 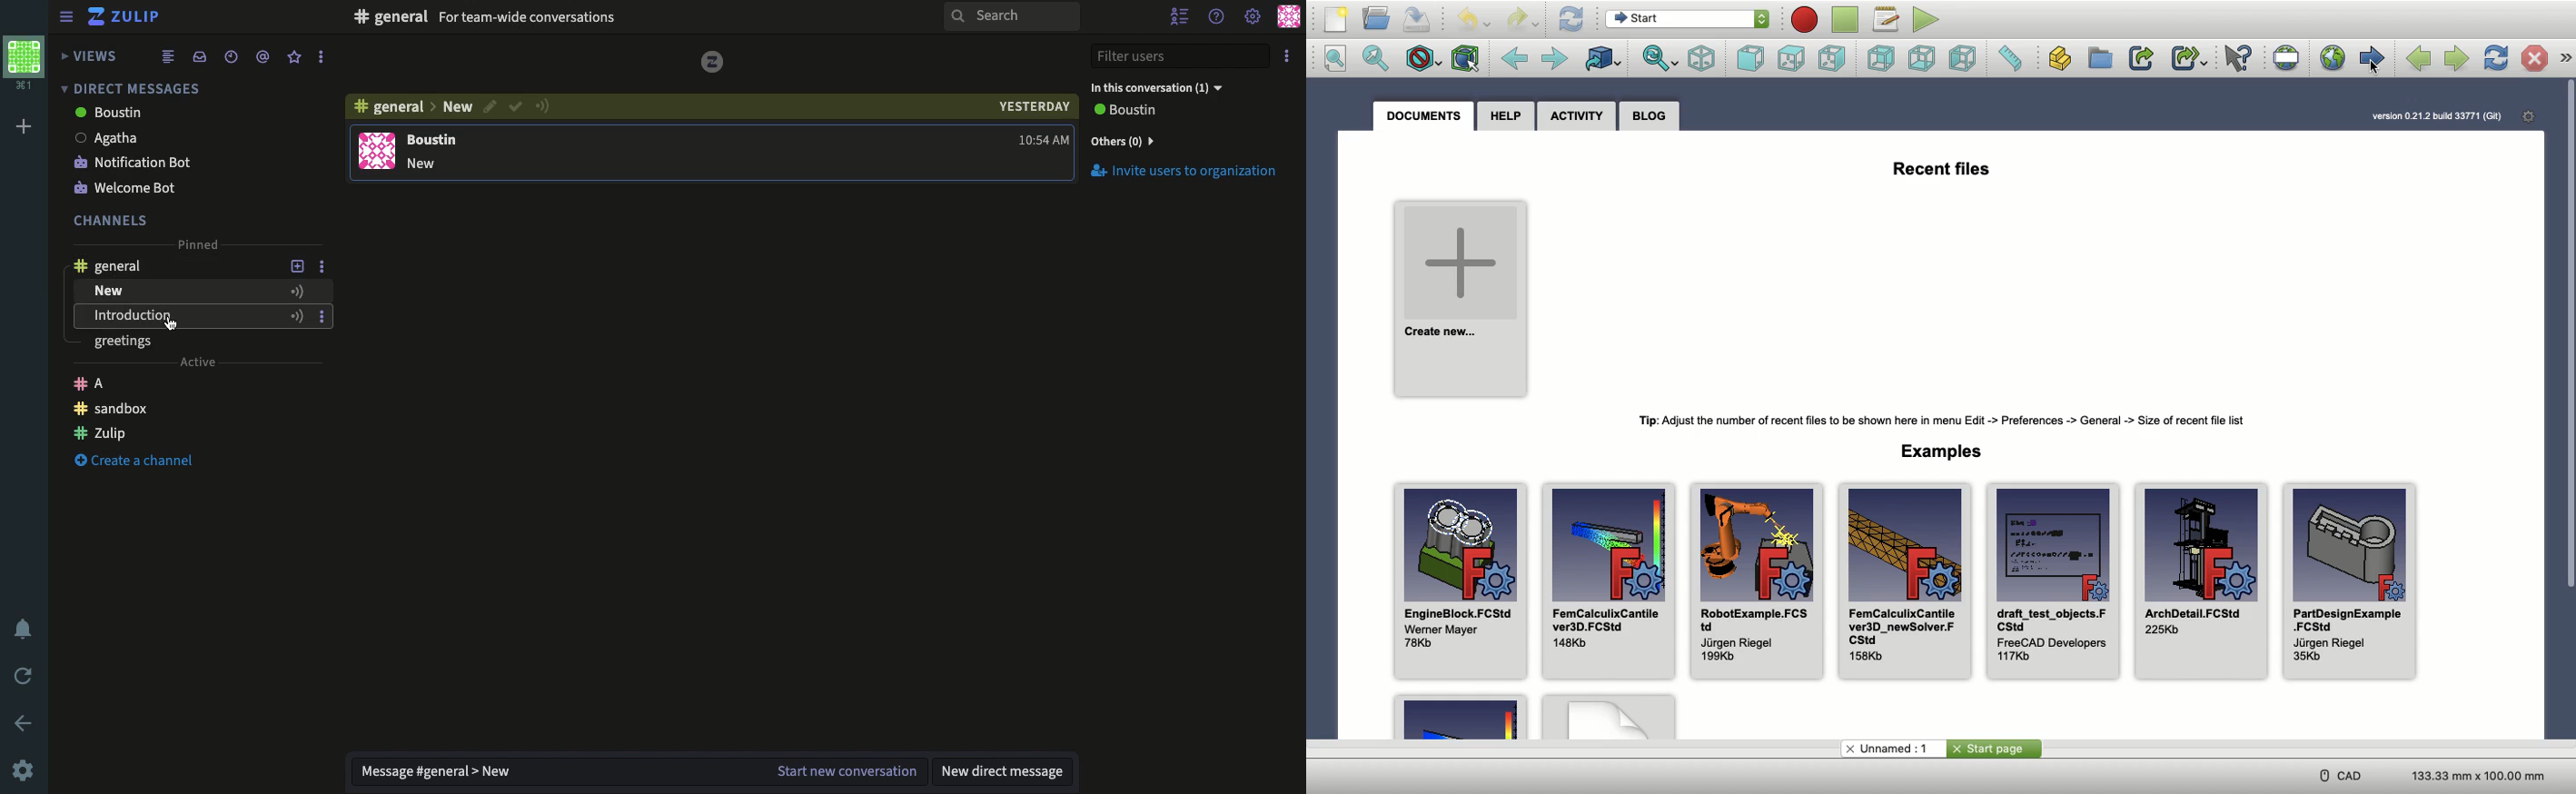 What do you see at coordinates (1995, 749) in the screenshot?
I see `Start page project` at bounding box center [1995, 749].